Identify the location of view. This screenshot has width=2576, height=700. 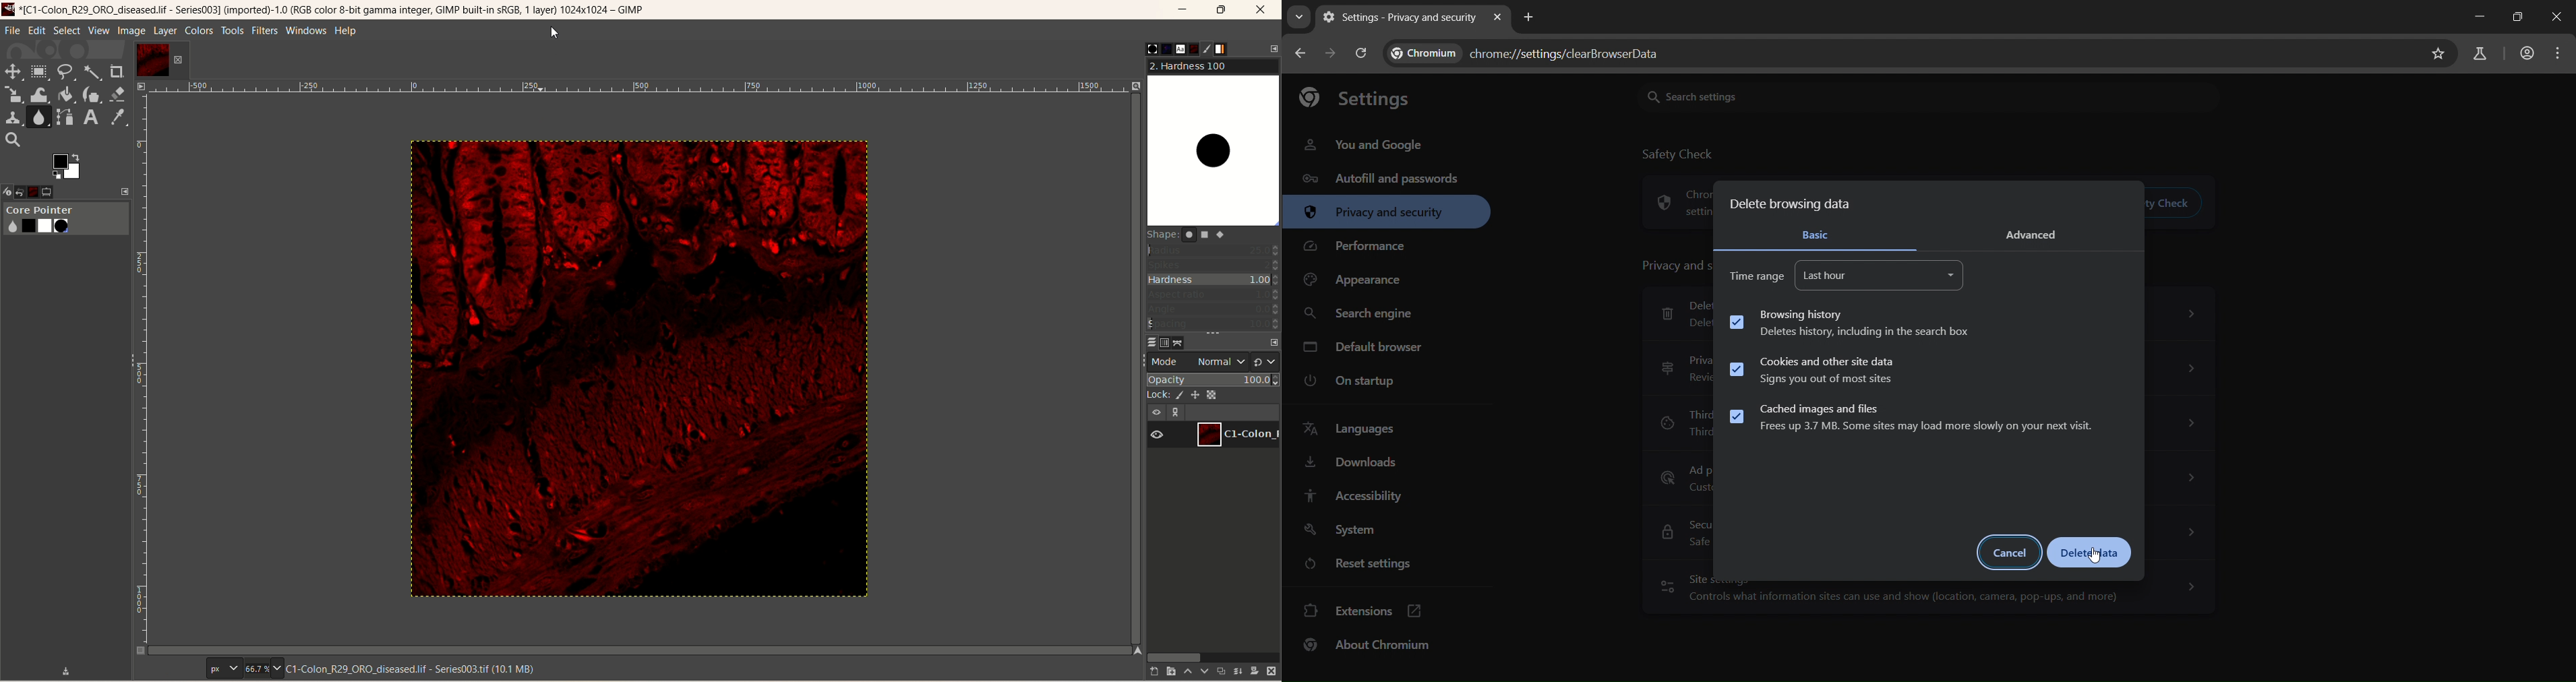
(98, 31).